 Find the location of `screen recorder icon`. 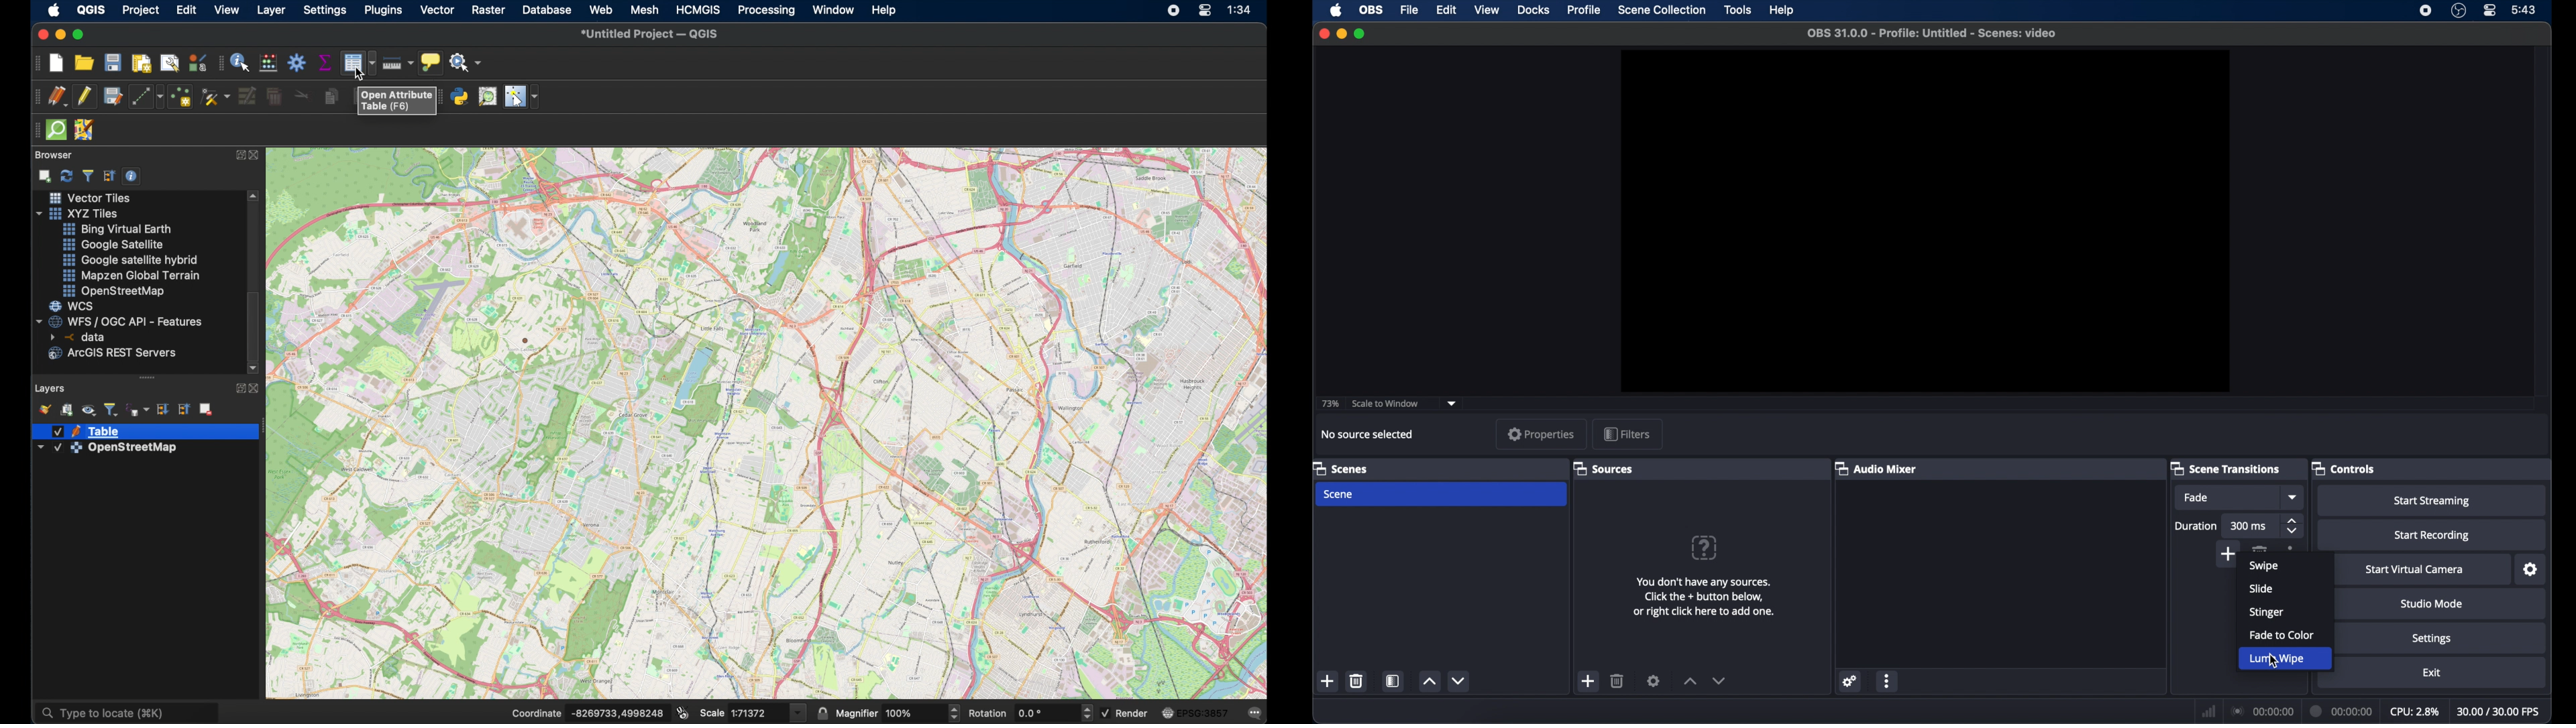

screen recorder icon is located at coordinates (2424, 11).